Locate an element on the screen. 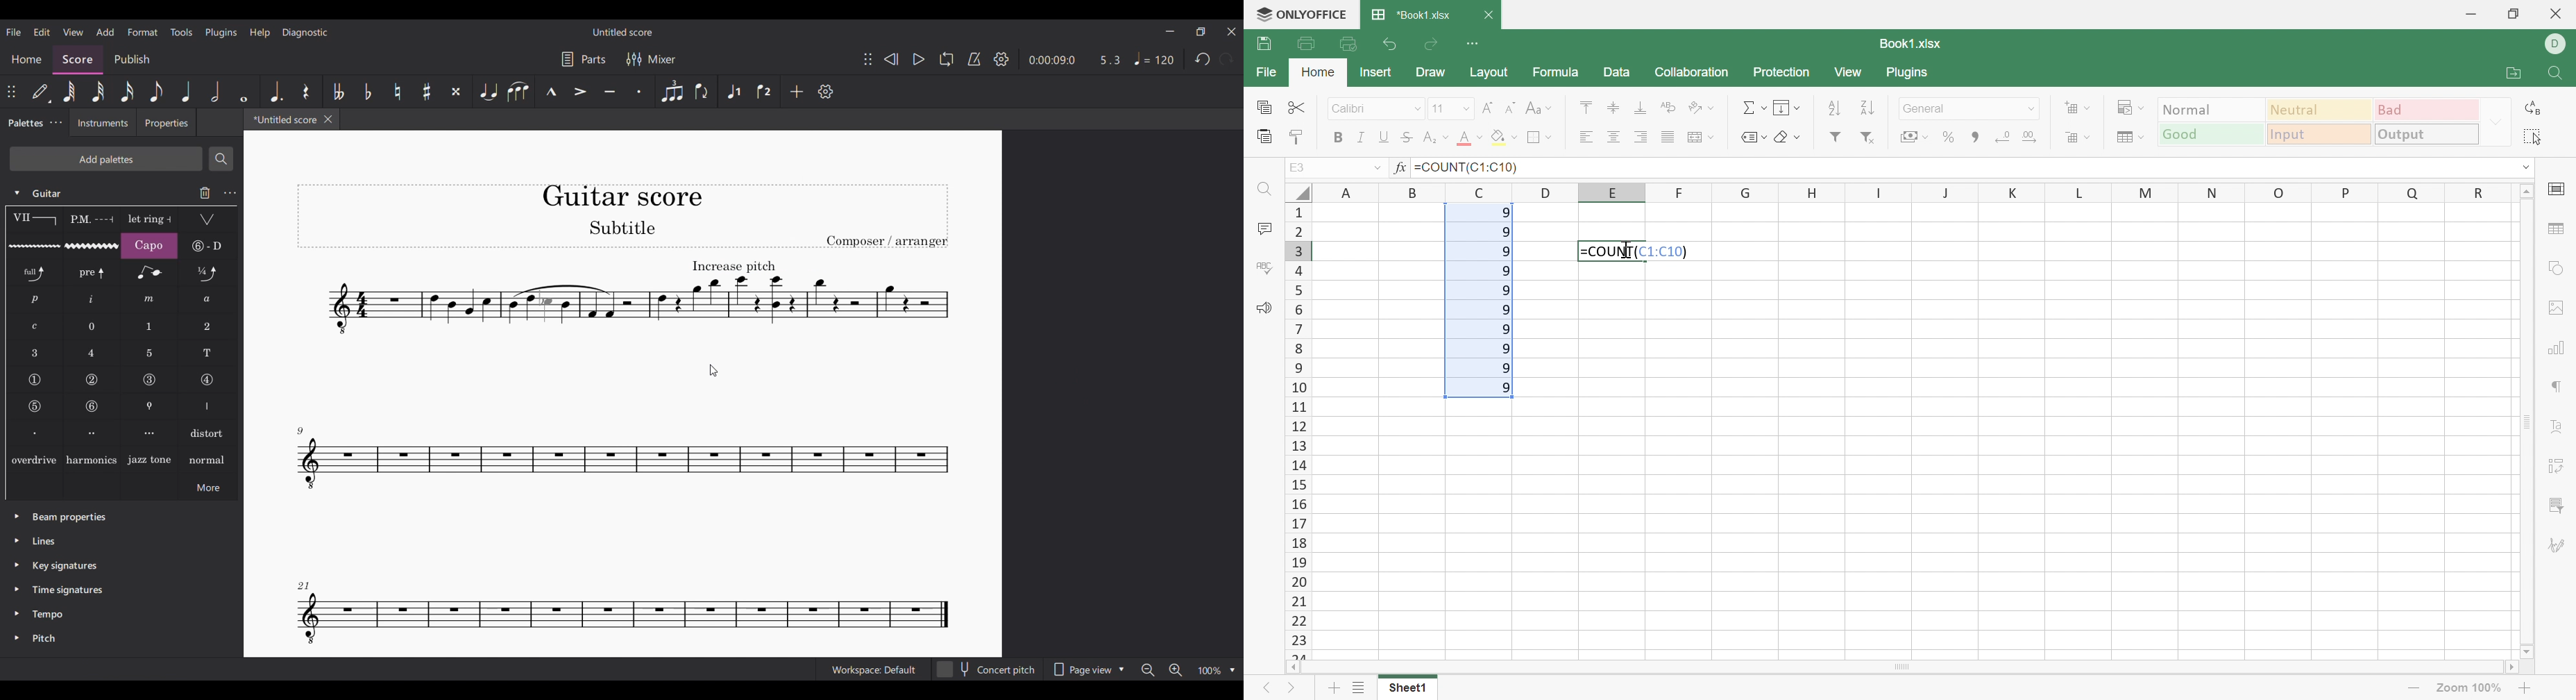 This screenshot has height=700, width=2576. Quick Print is located at coordinates (1349, 45).